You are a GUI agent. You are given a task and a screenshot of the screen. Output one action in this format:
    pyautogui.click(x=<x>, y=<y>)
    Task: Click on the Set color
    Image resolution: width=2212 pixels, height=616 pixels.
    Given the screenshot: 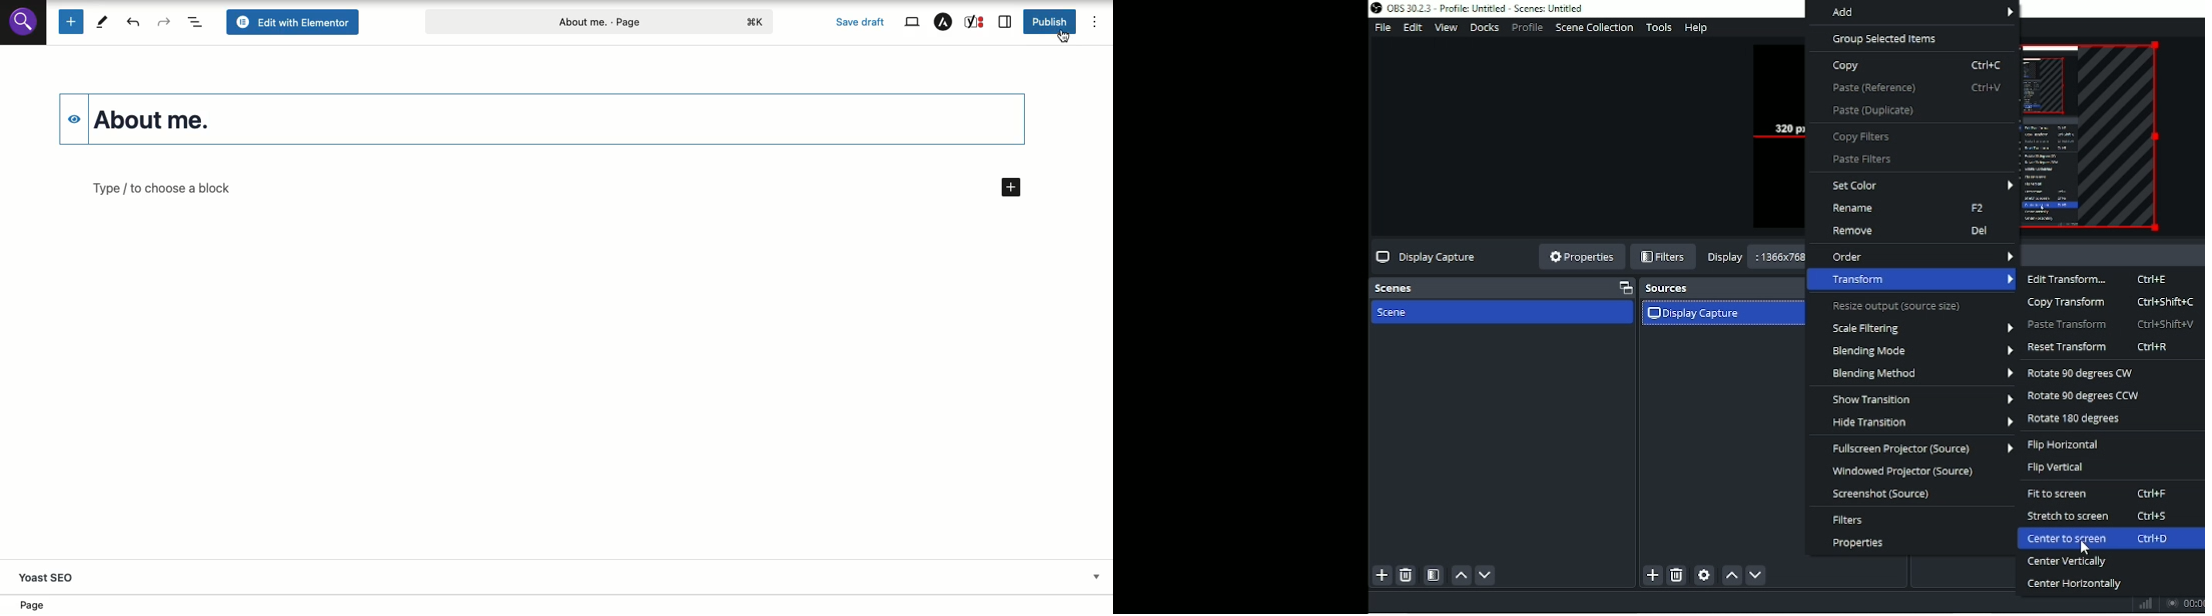 What is the action you would take?
    pyautogui.click(x=1921, y=184)
    